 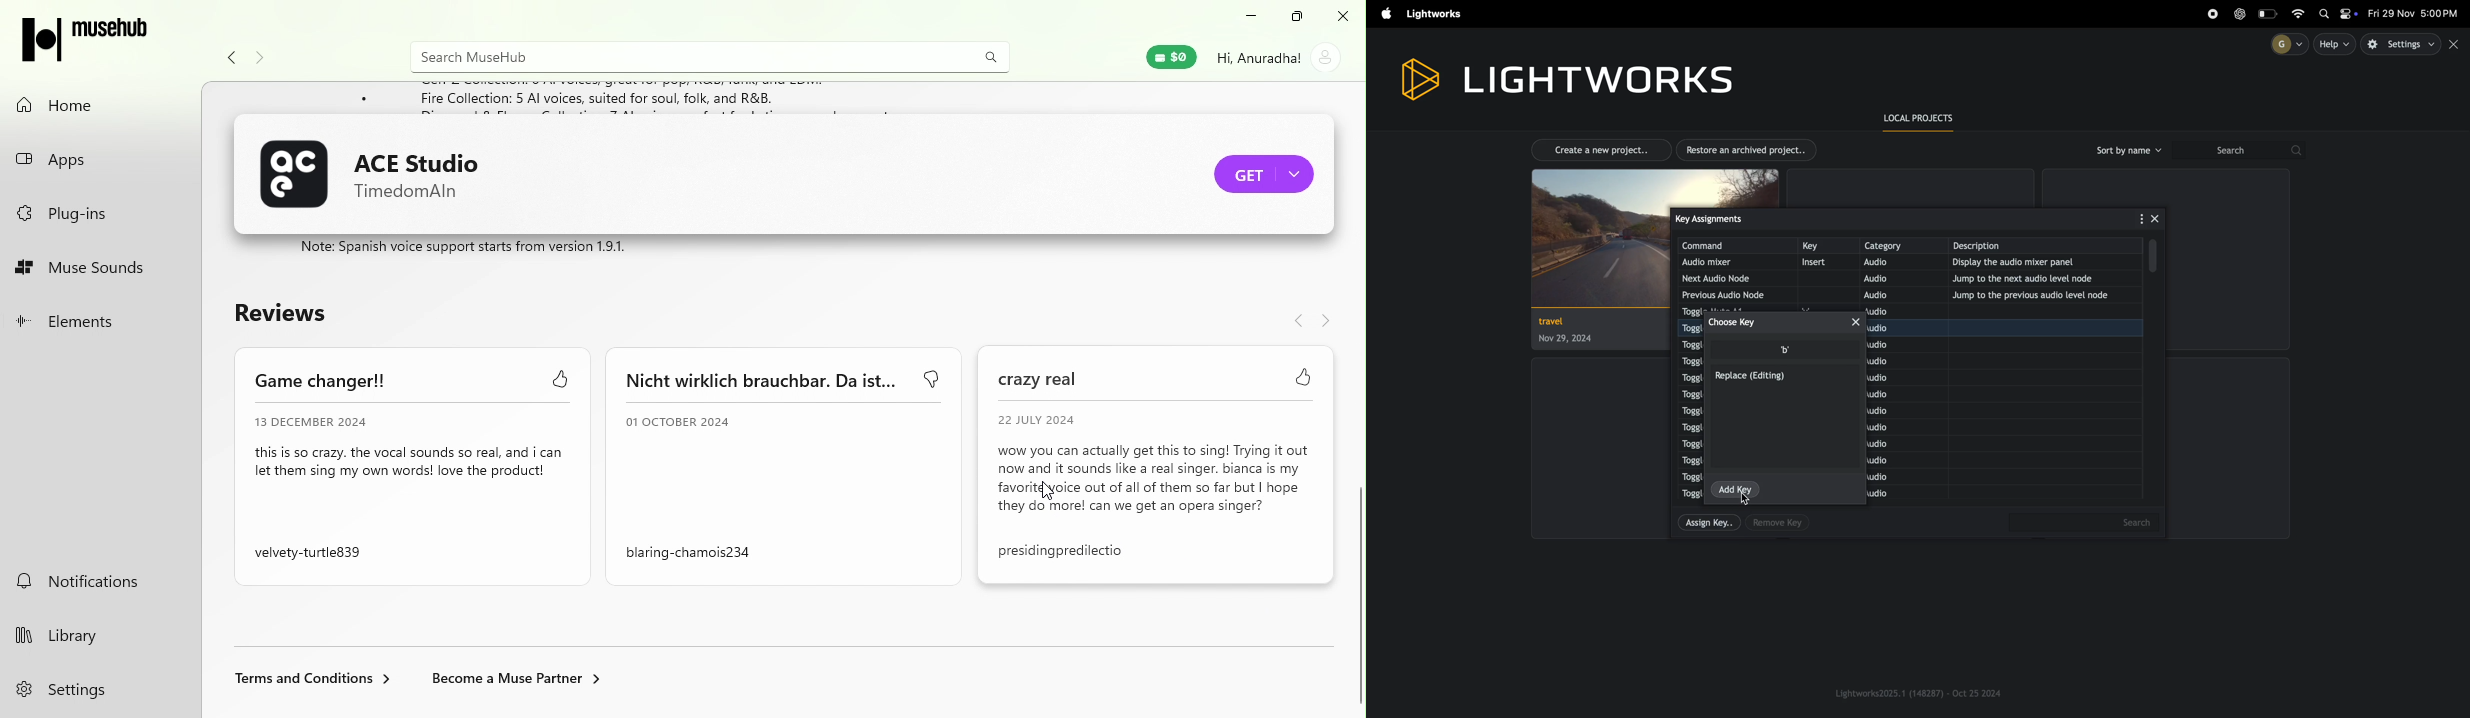 I want to click on create new project, so click(x=1596, y=149).